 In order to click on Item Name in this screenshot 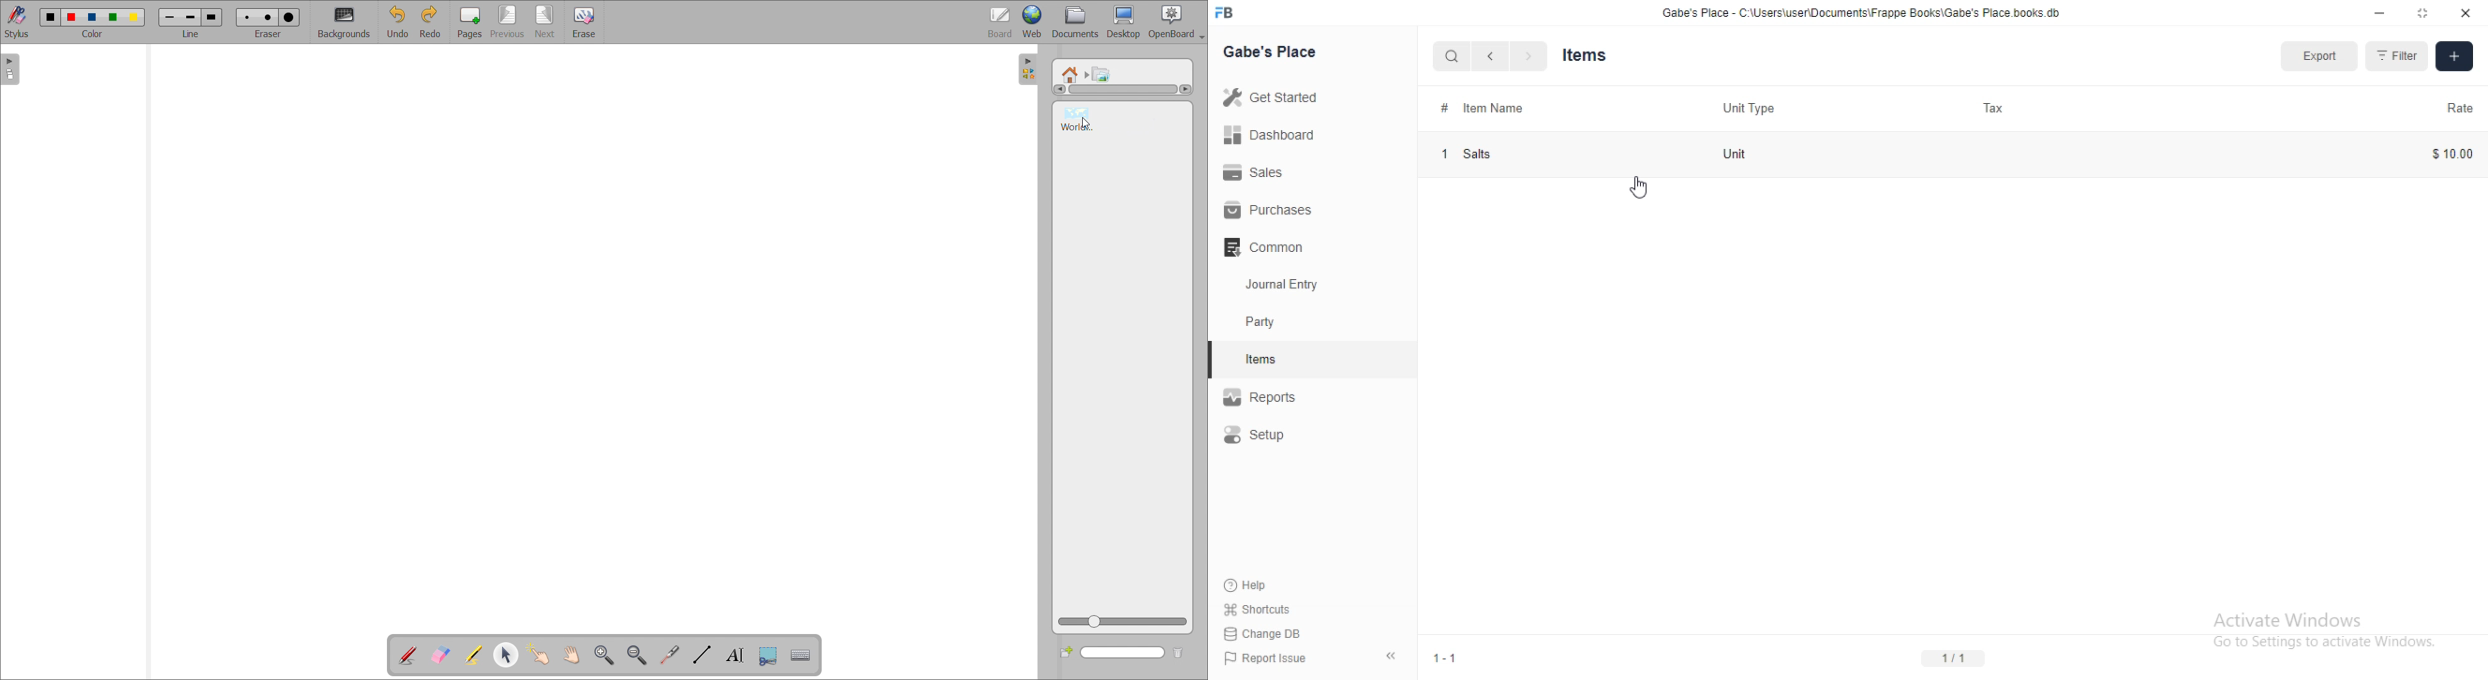, I will do `click(1489, 109)`.